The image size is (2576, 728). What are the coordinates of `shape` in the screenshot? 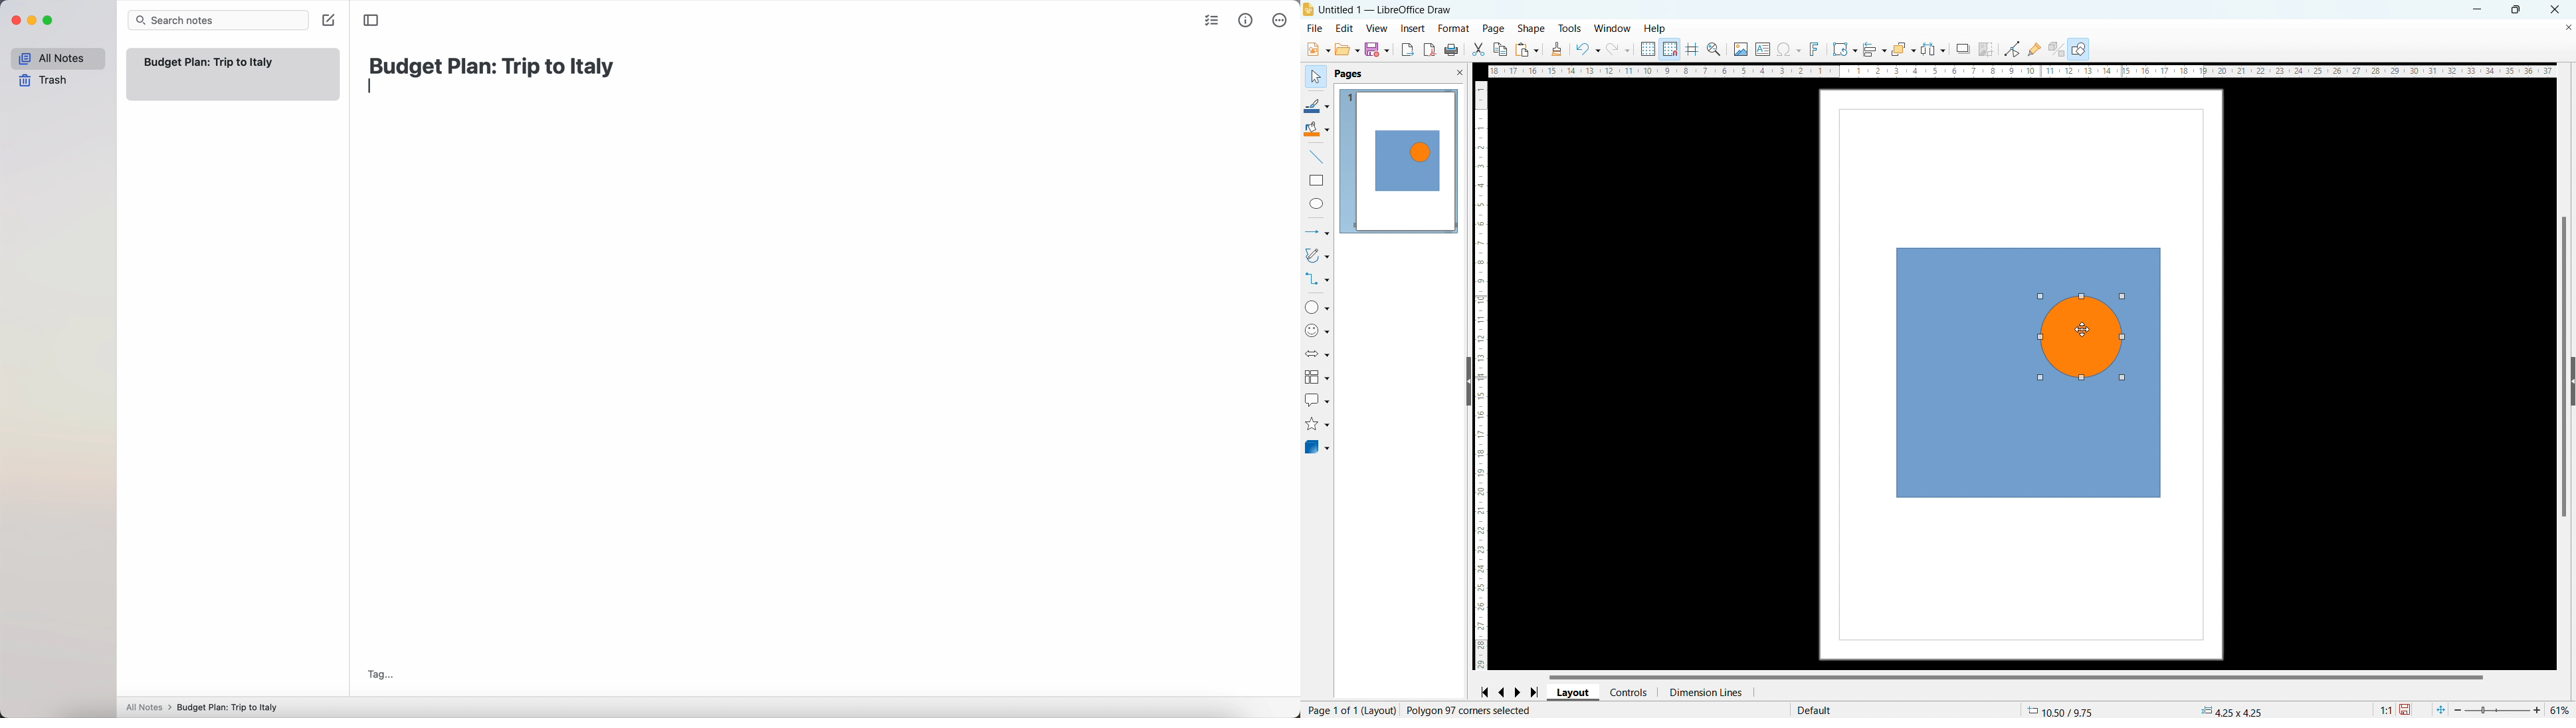 It's located at (1532, 29).